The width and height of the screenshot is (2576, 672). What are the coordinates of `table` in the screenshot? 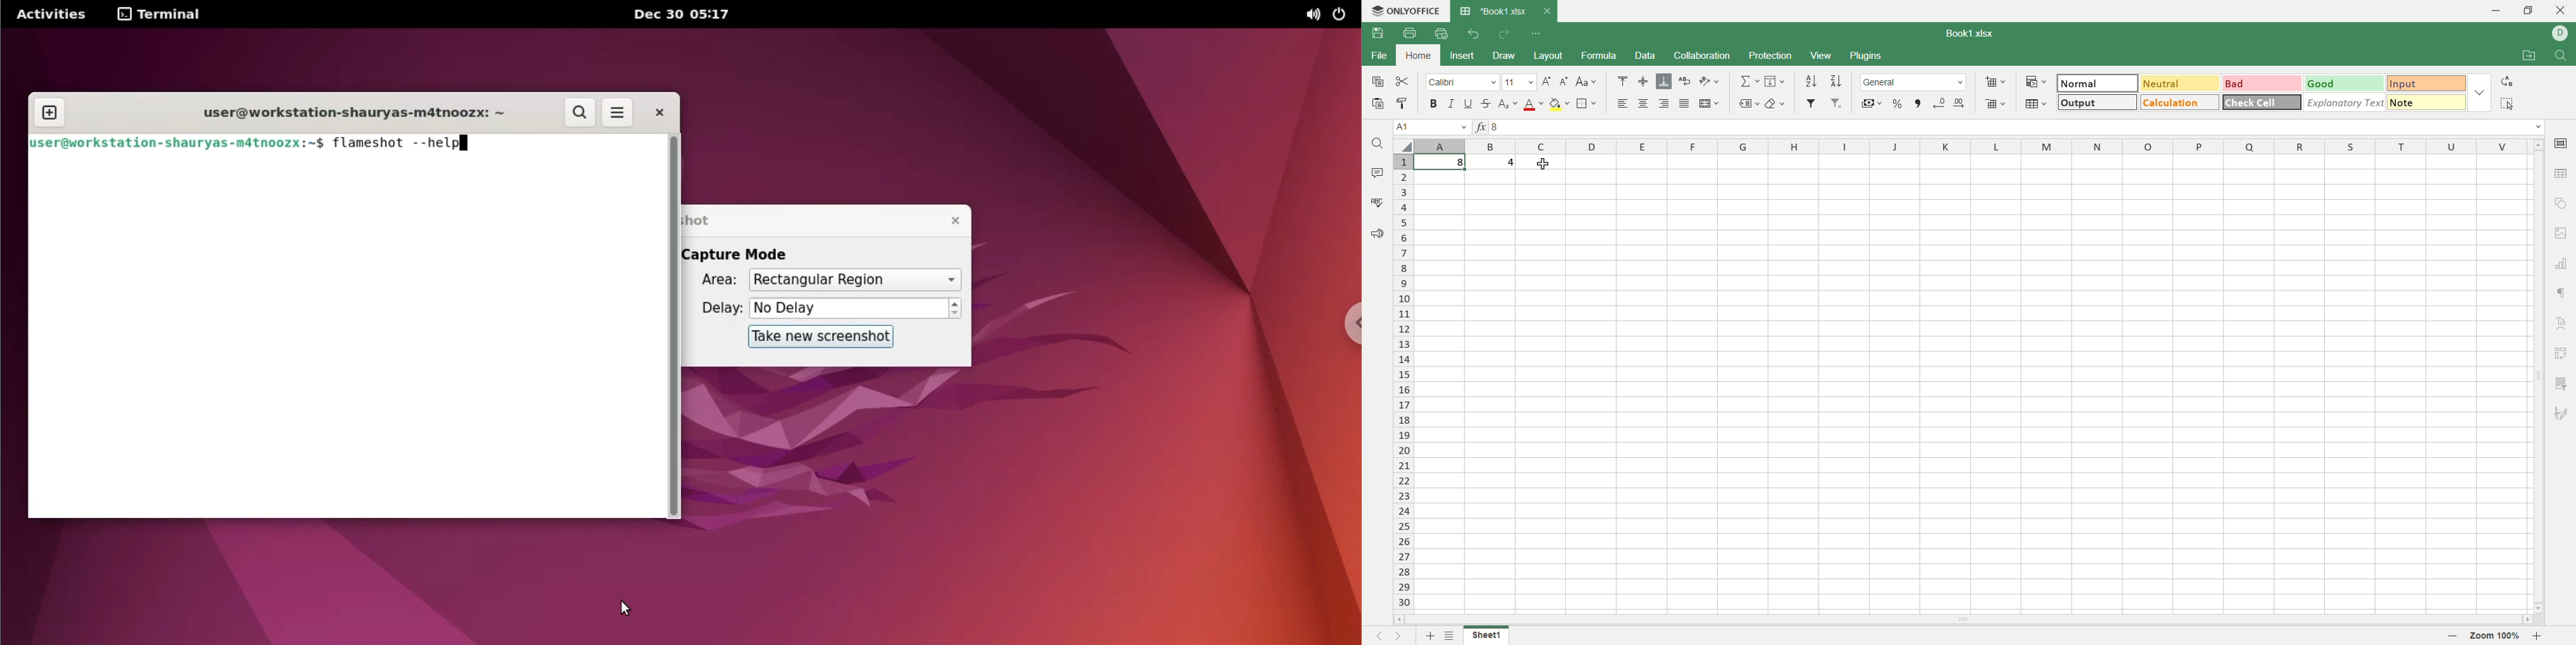 It's located at (2035, 103).